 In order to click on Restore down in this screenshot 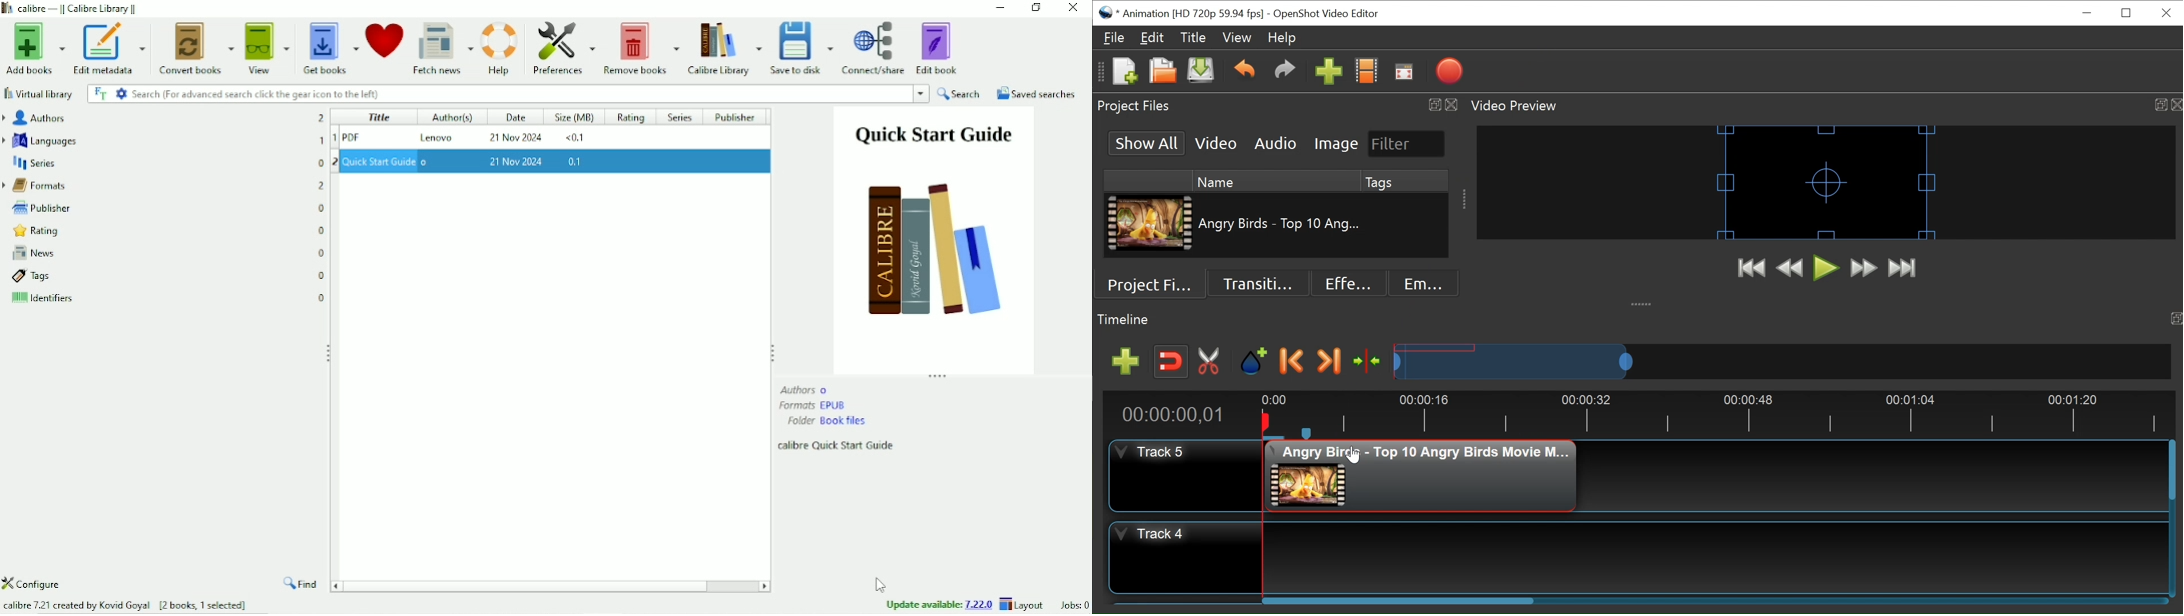, I will do `click(1035, 9)`.